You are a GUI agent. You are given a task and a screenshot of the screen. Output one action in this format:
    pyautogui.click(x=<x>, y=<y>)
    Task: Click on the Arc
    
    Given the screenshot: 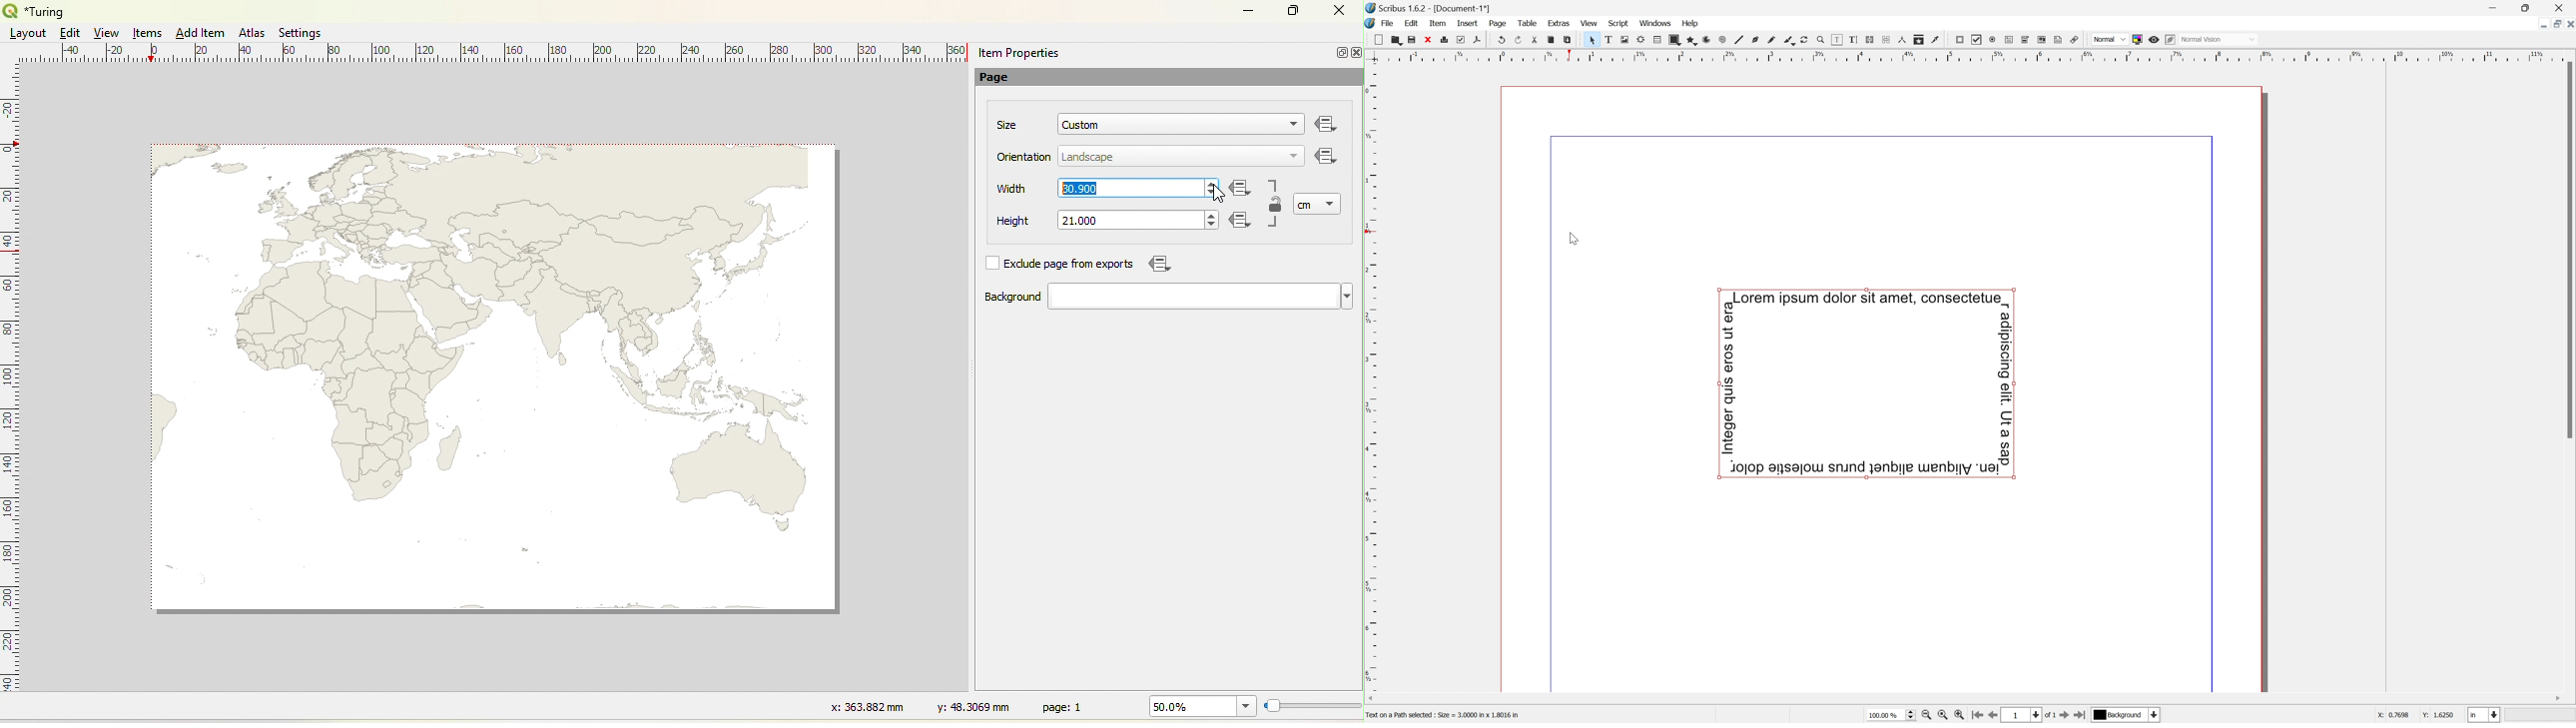 What is the action you would take?
    pyautogui.click(x=1707, y=40)
    